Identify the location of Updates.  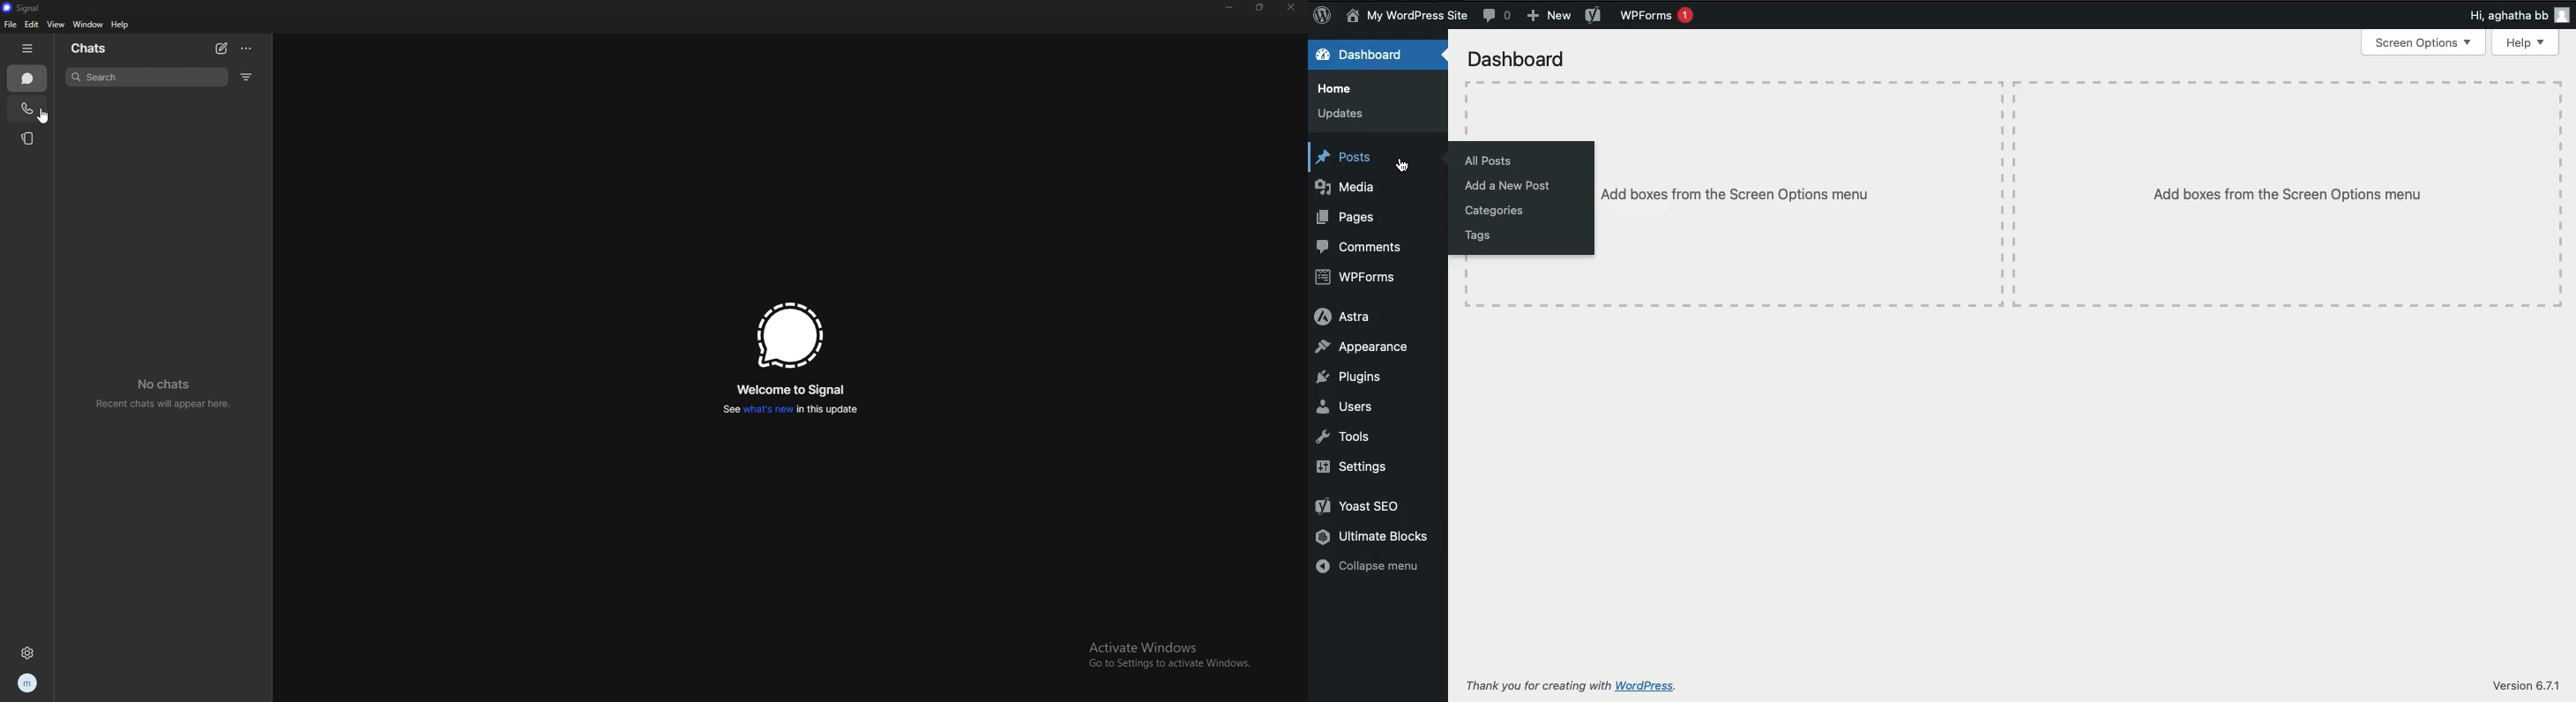
(1342, 114).